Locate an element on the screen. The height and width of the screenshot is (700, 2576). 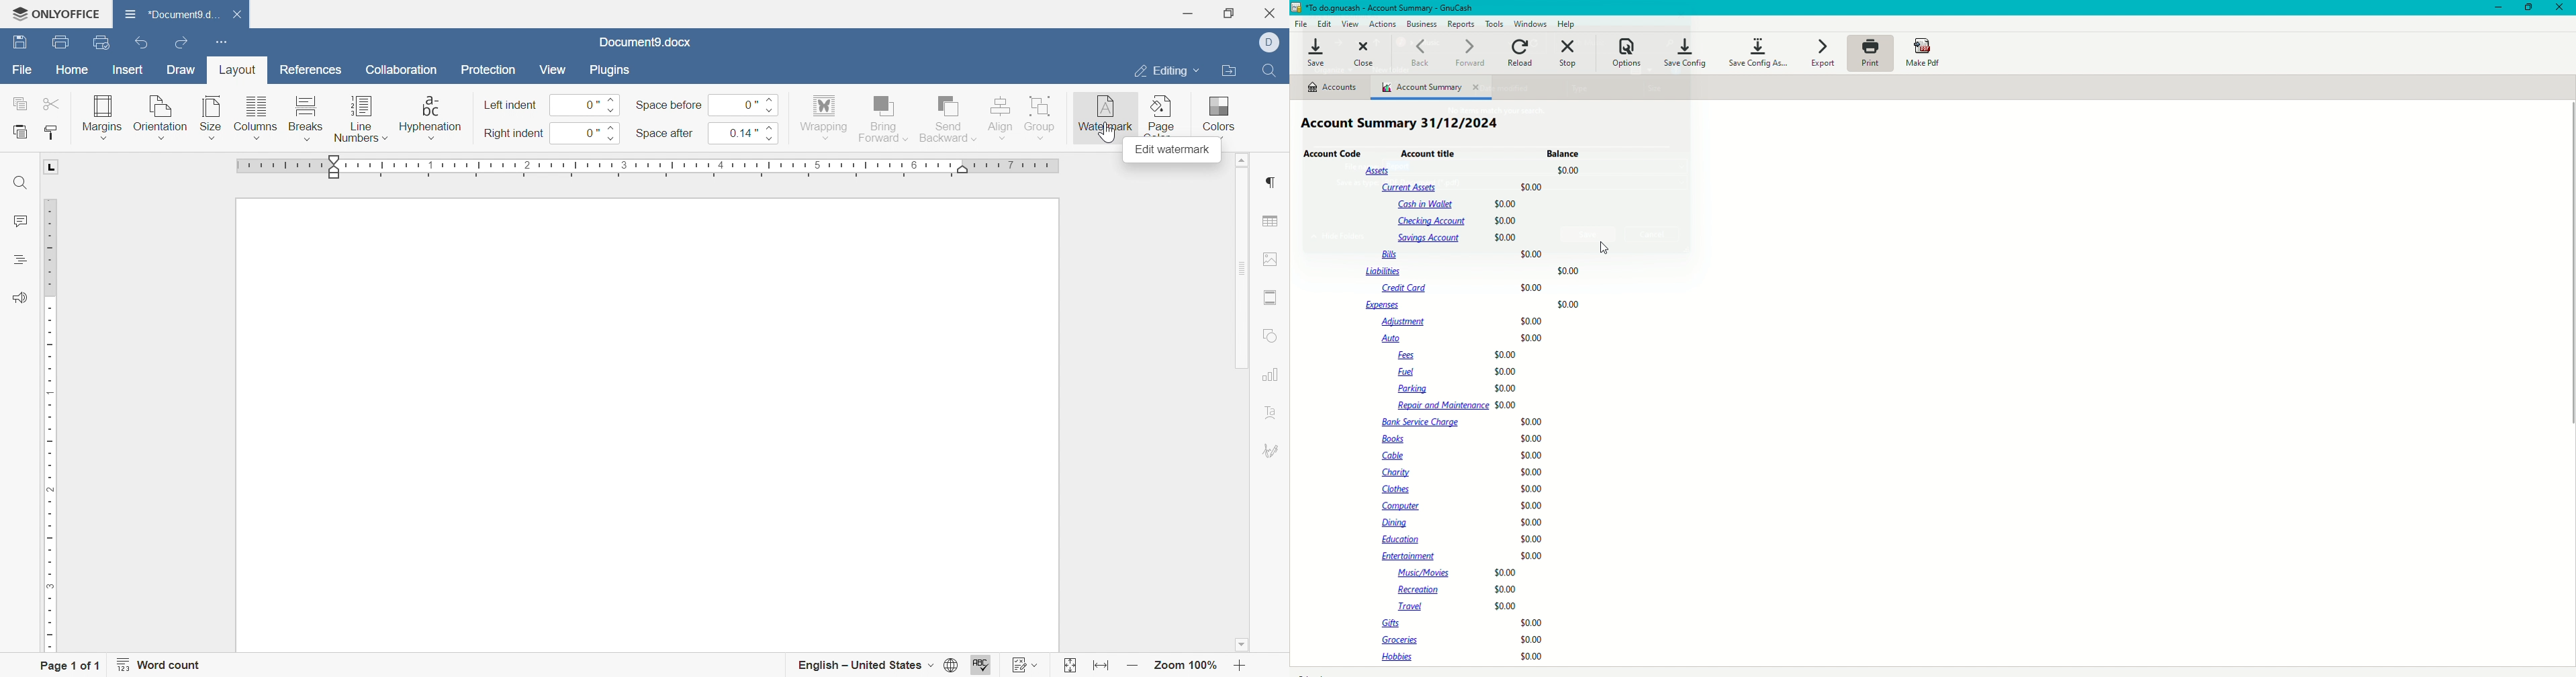
headings is located at coordinates (18, 259).